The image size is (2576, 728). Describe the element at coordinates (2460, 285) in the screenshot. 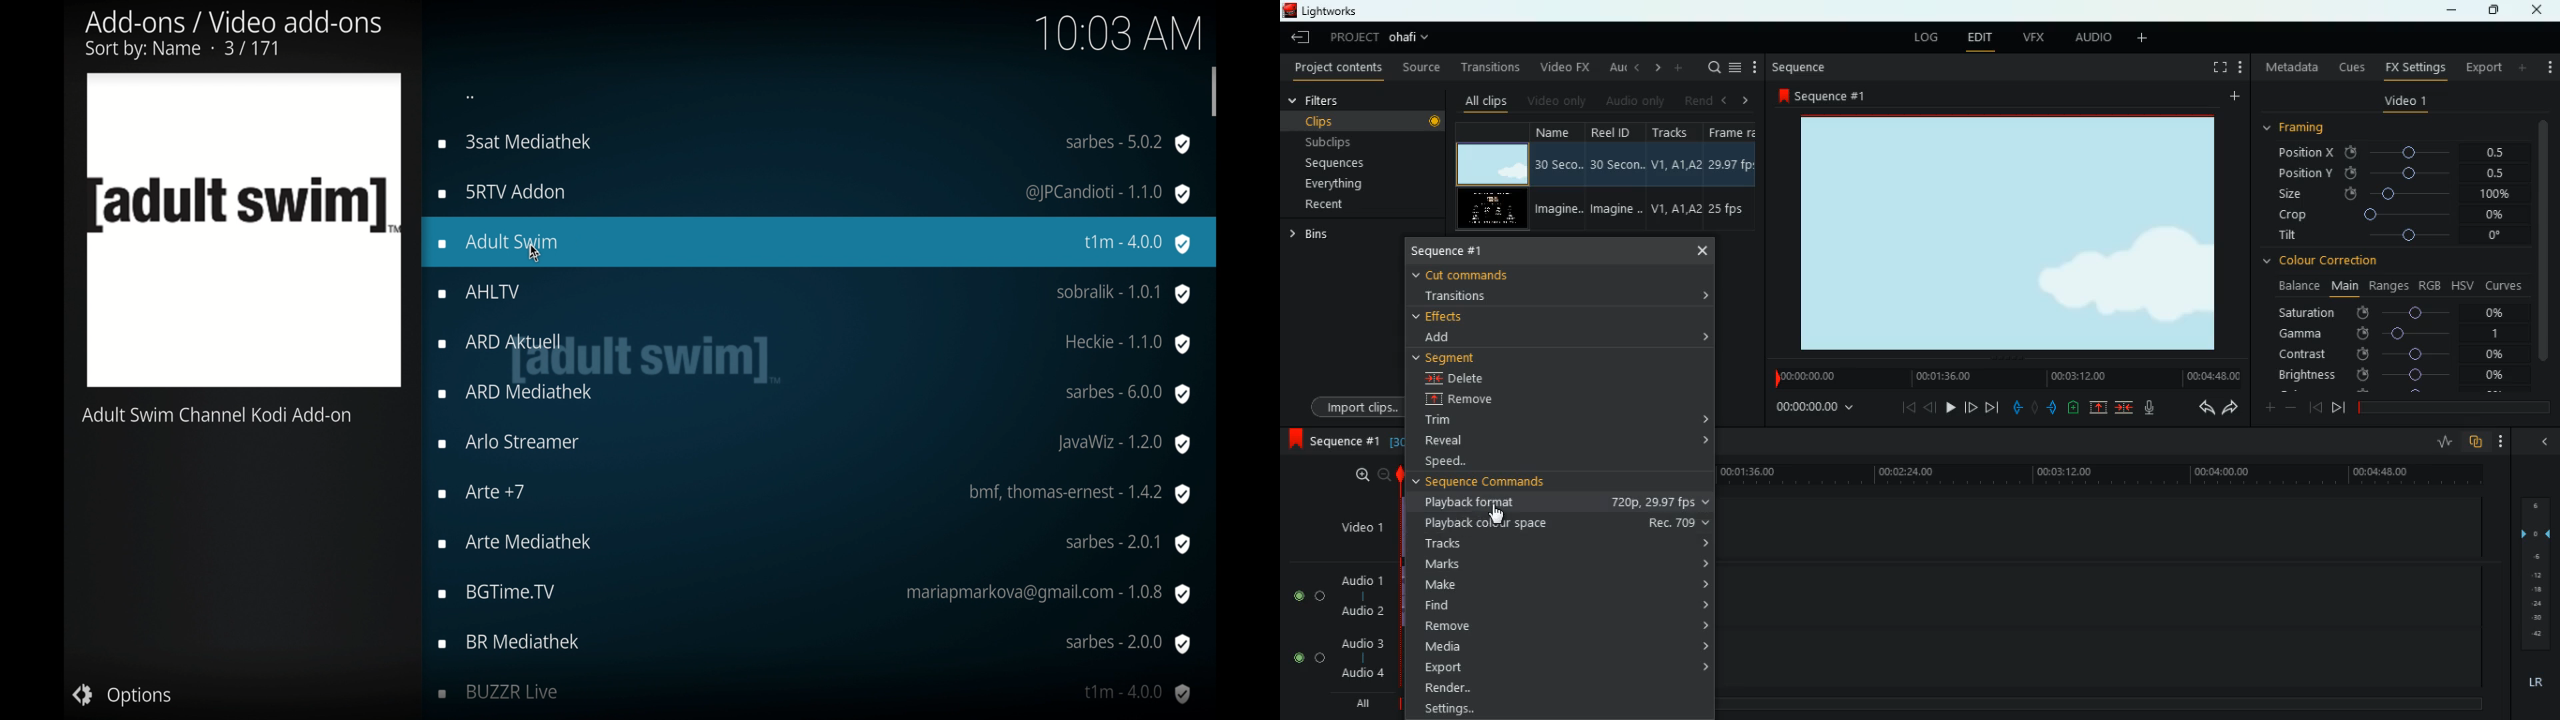

I see `hsv` at that location.